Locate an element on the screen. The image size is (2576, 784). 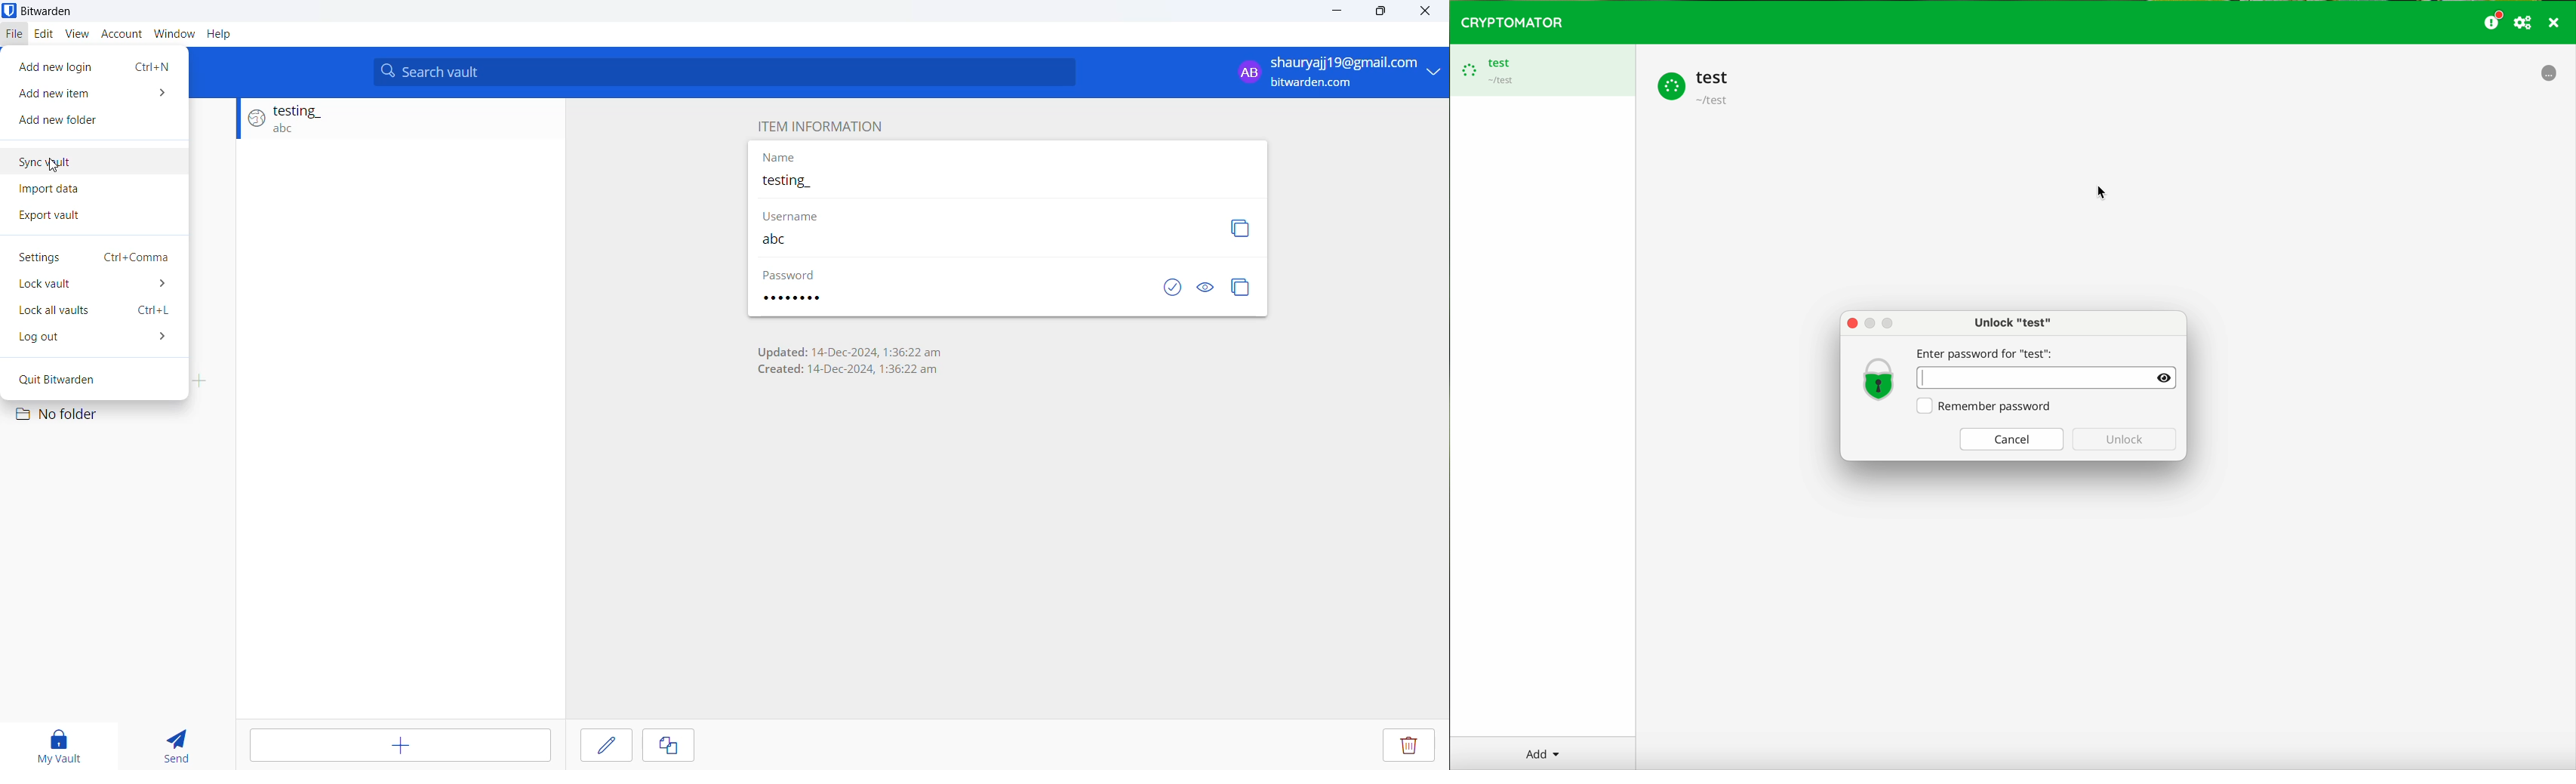
Sync vault is located at coordinates (96, 163).